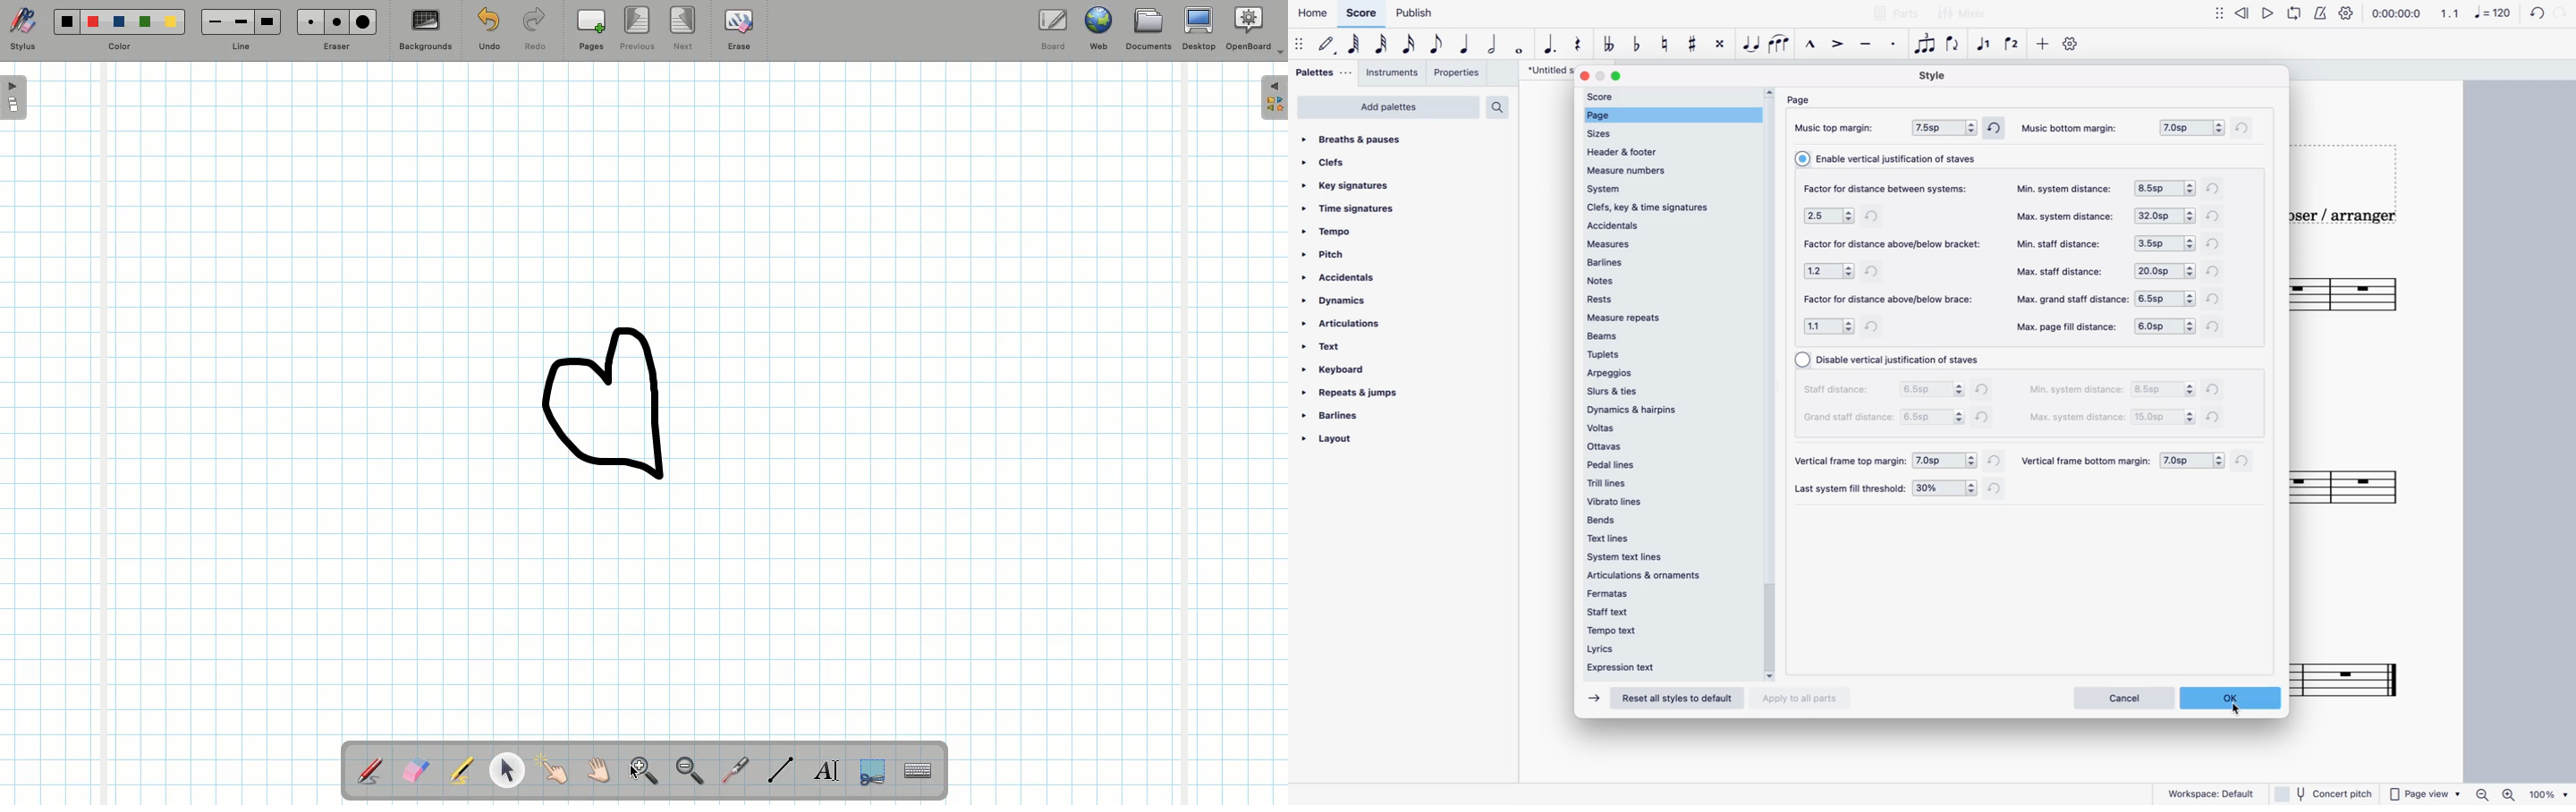 Image resolution: width=2576 pixels, height=812 pixels. I want to click on refresh, so click(2216, 274).